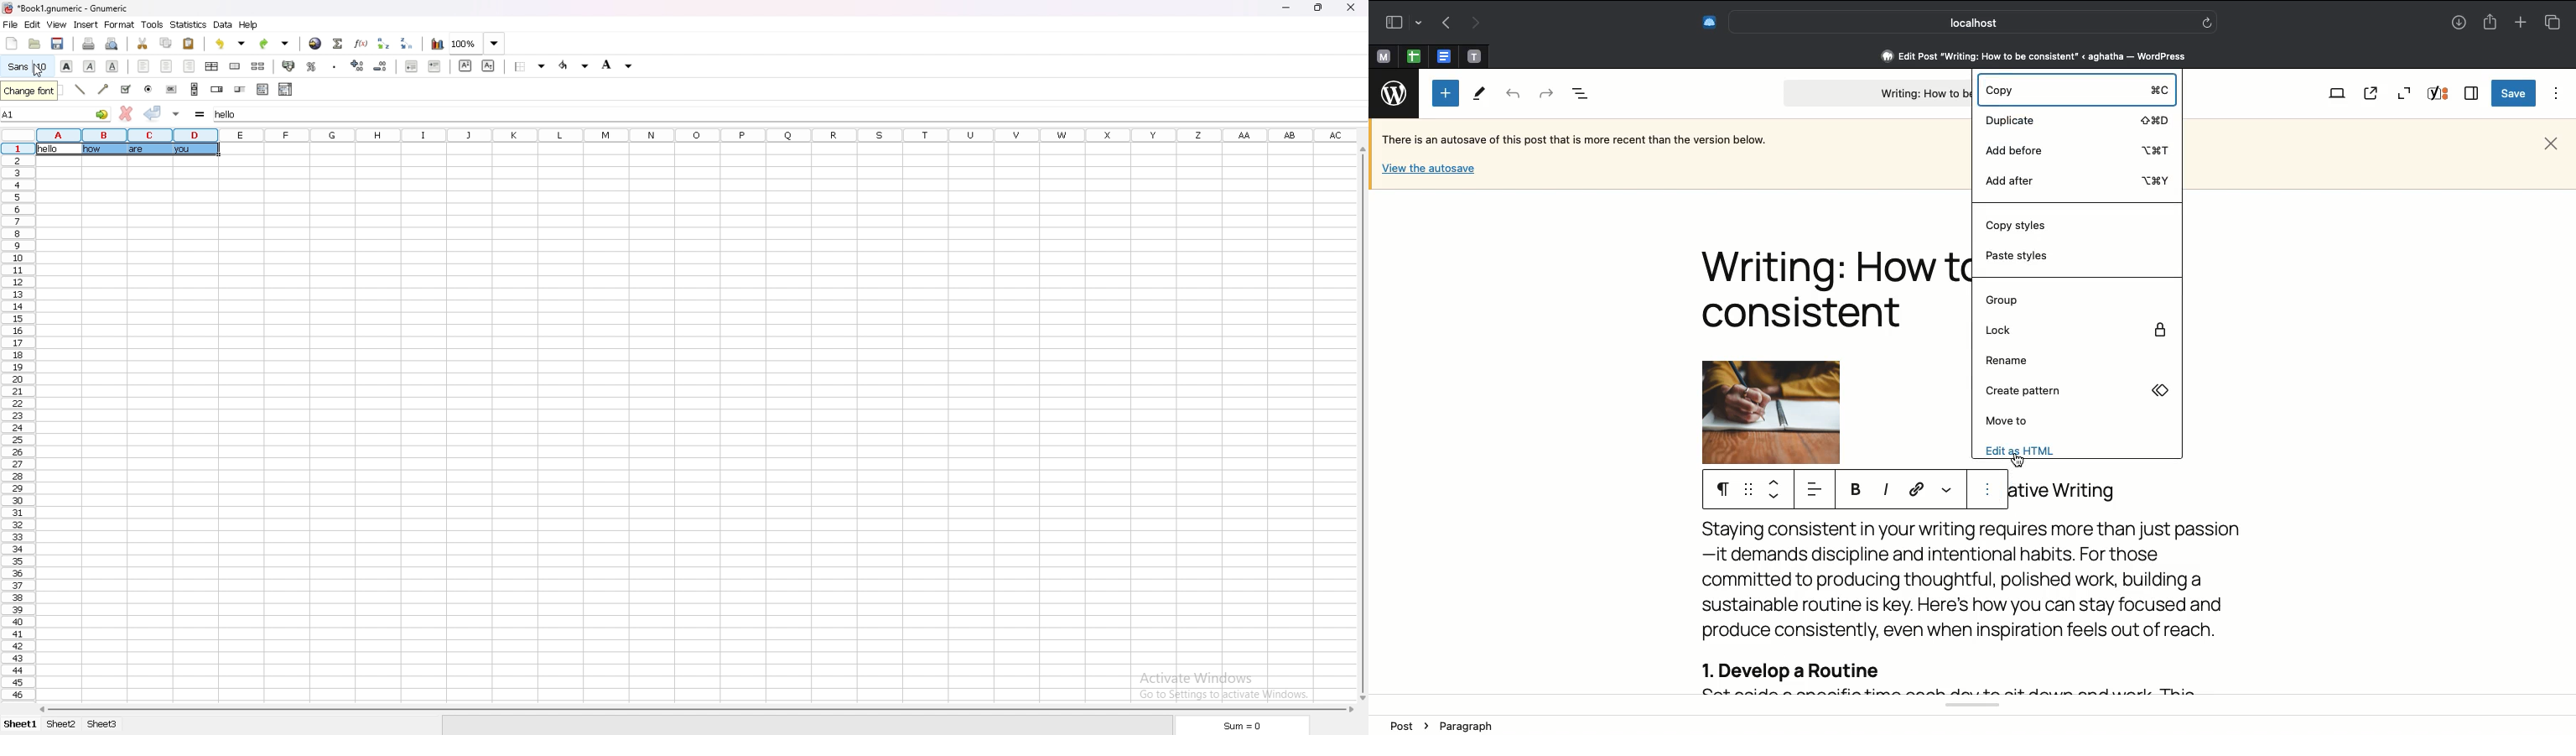  I want to click on hyperlink, so click(316, 43).